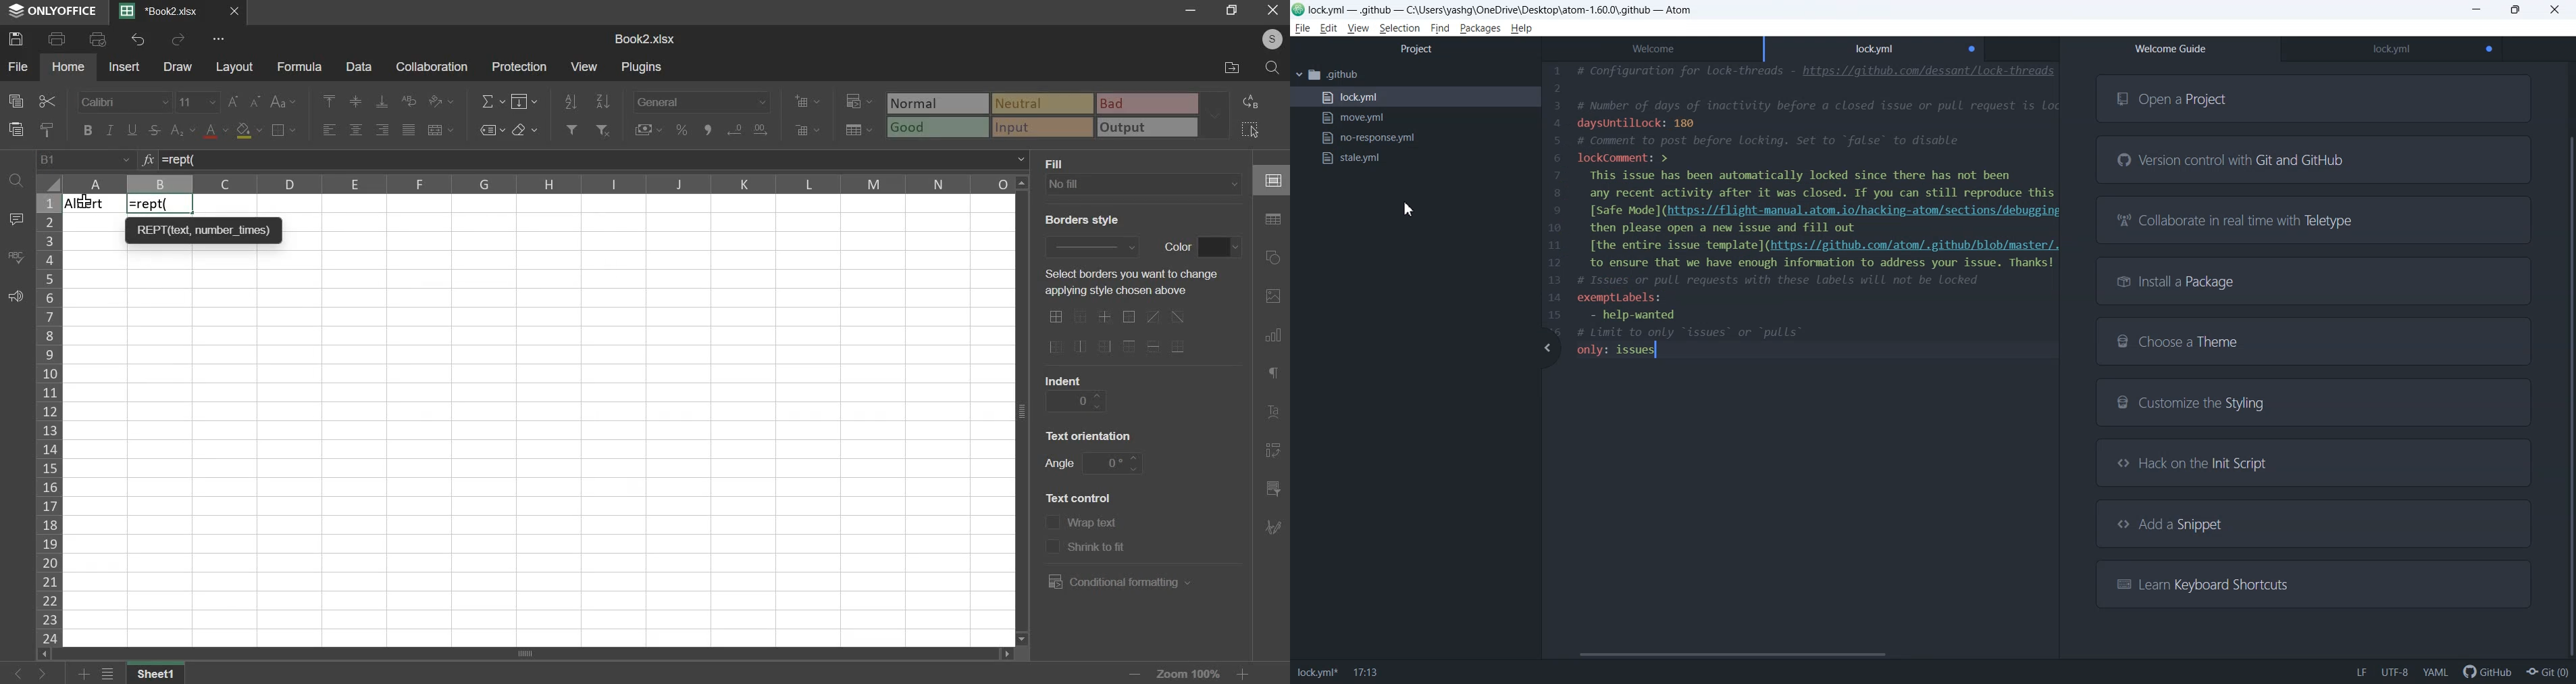 Image resolution: width=2576 pixels, height=700 pixels. What do you see at coordinates (644, 38) in the screenshot?
I see `spreadsheet` at bounding box center [644, 38].